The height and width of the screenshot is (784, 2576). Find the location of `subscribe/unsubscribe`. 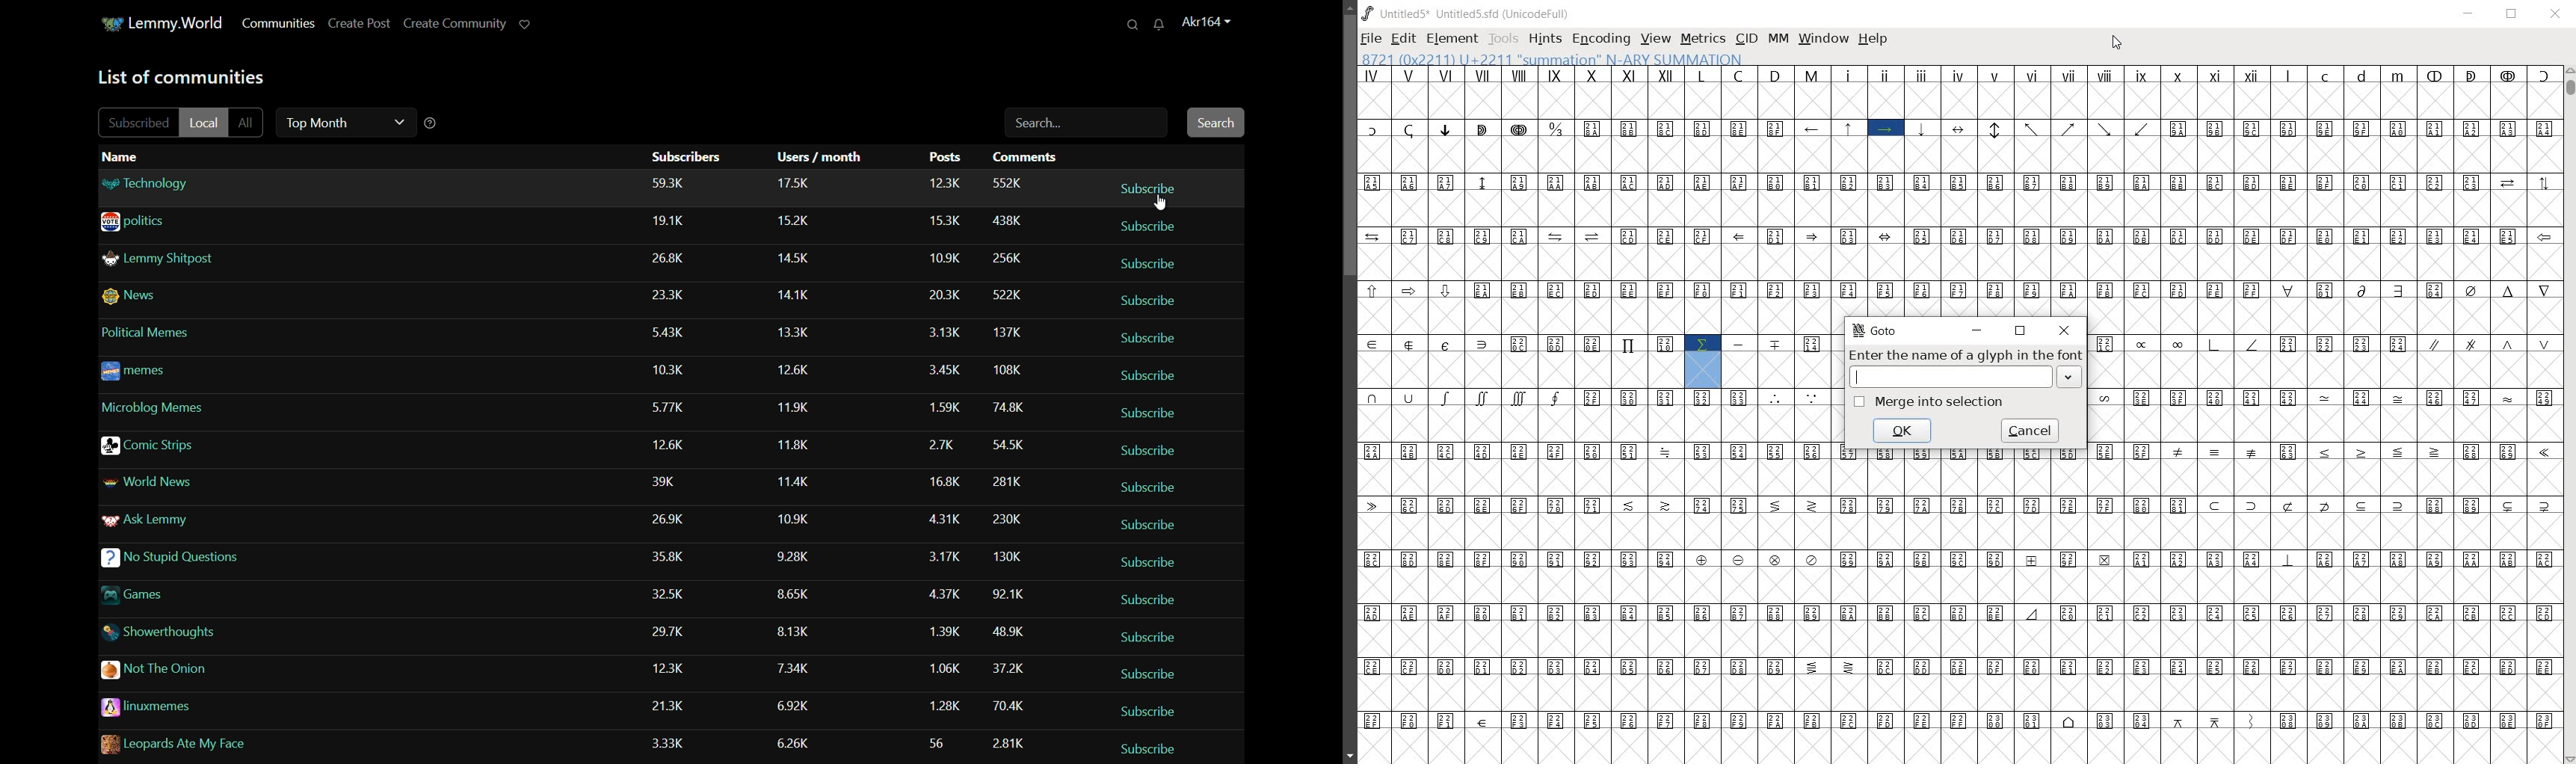

subscribe/unsubscribe is located at coordinates (1157, 525).